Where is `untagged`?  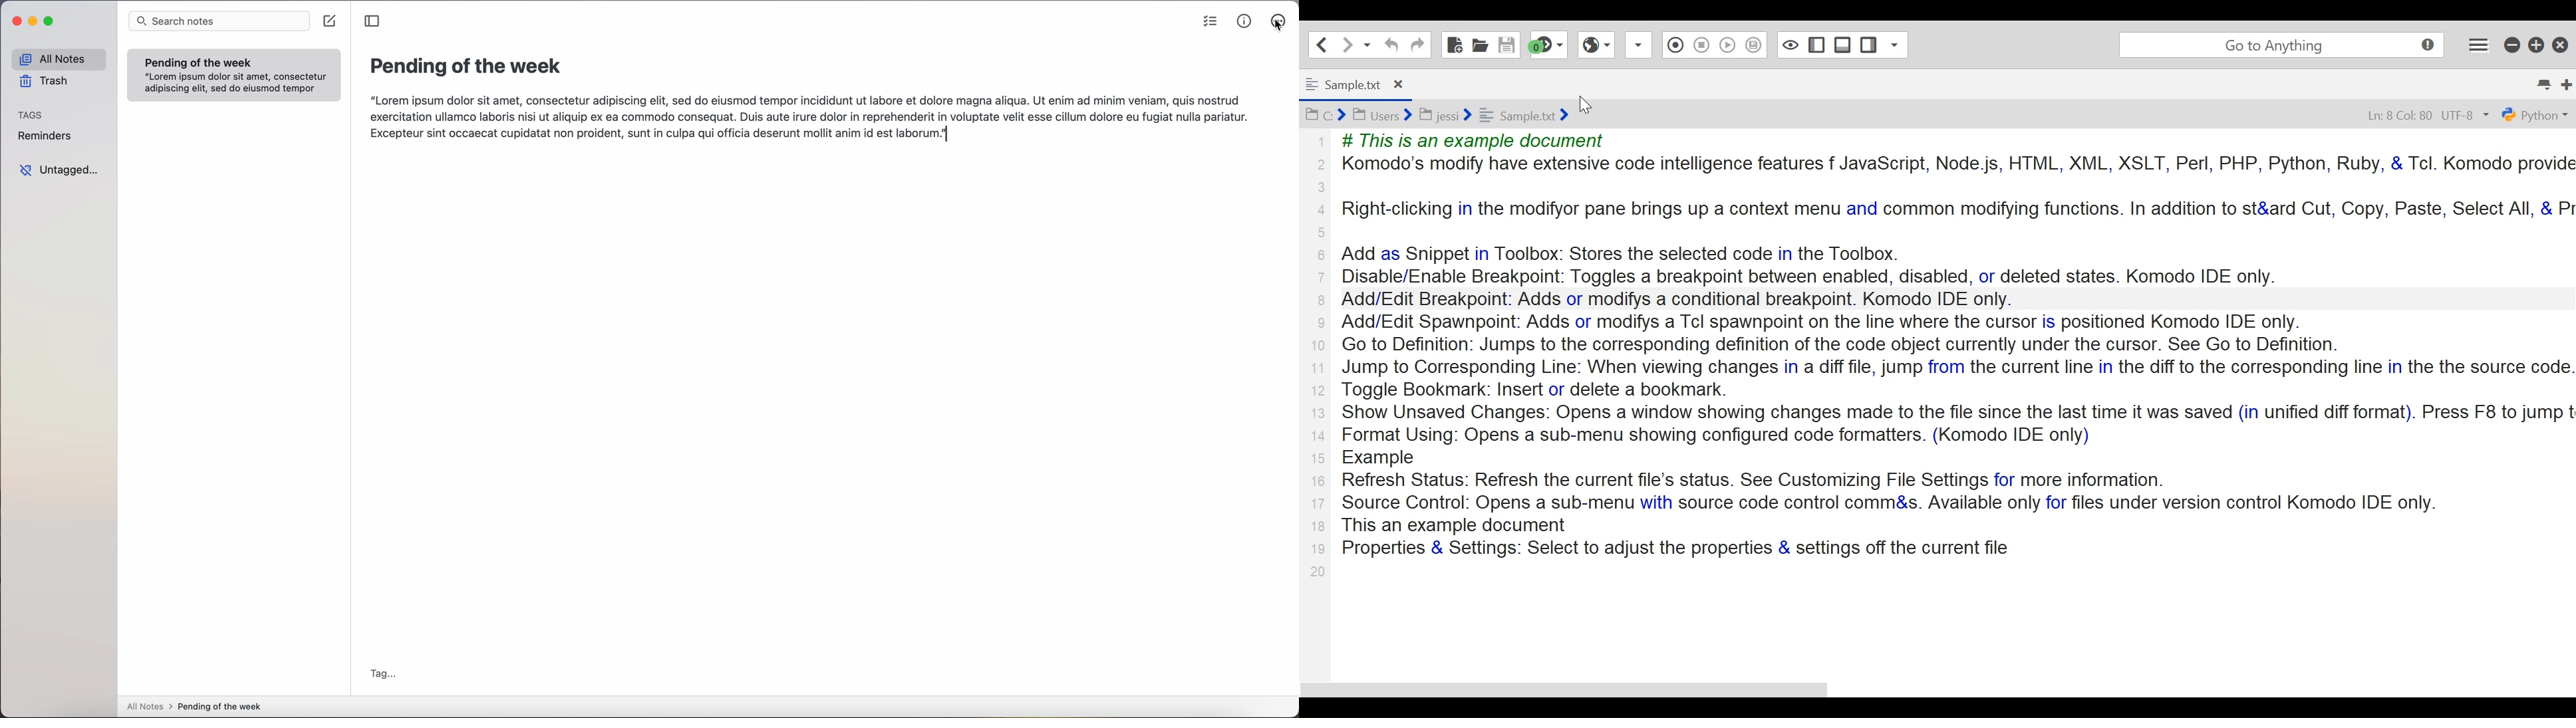
untagged is located at coordinates (61, 171).